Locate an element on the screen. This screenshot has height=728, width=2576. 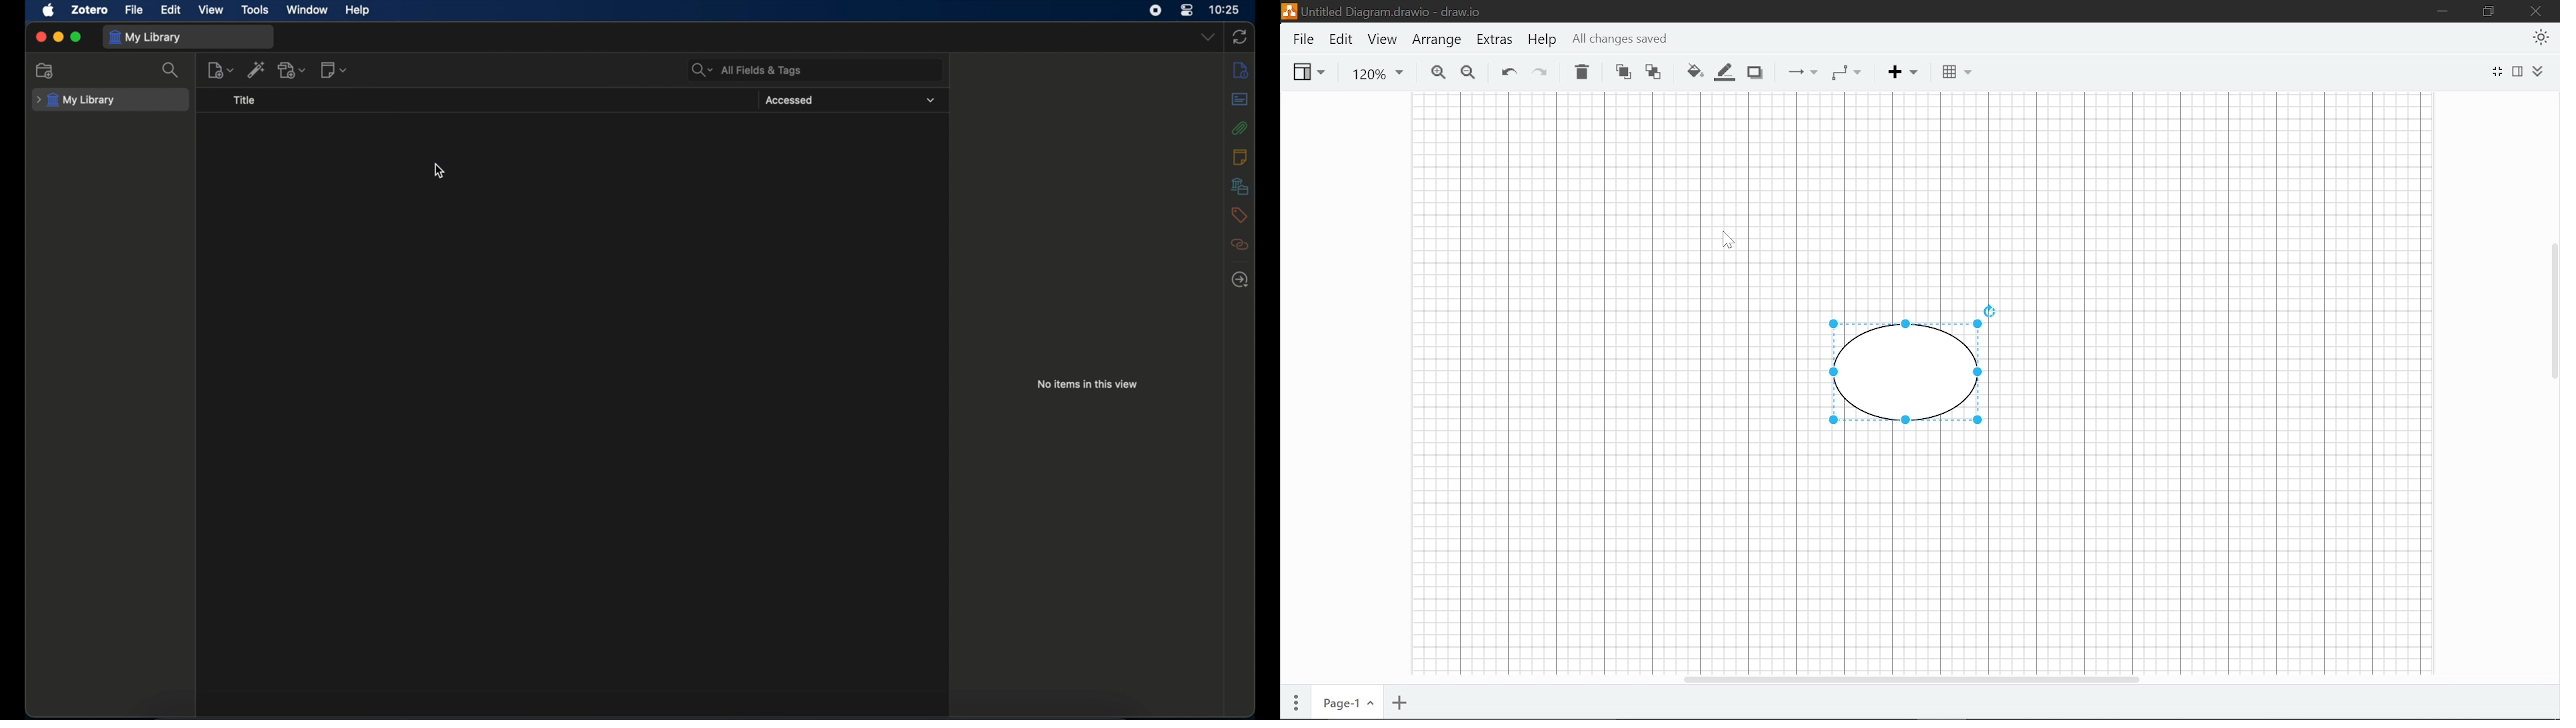
Add is located at coordinates (1901, 73).